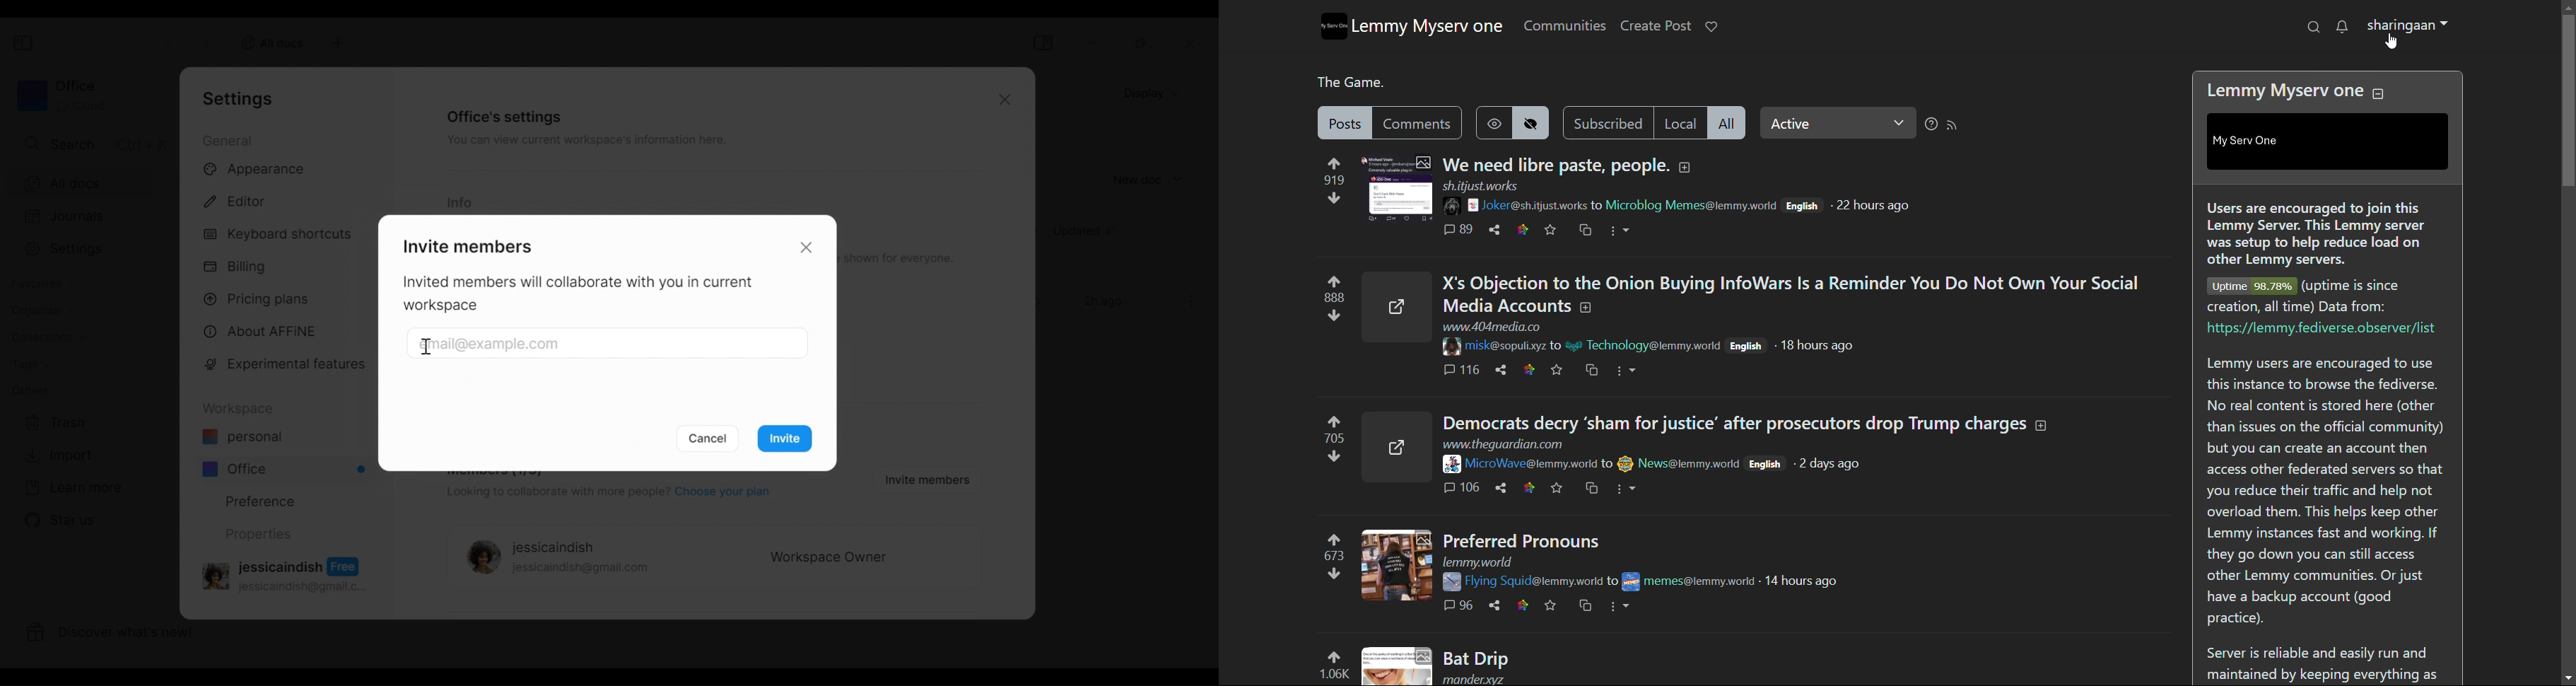  I want to click on link, so click(1528, 604).